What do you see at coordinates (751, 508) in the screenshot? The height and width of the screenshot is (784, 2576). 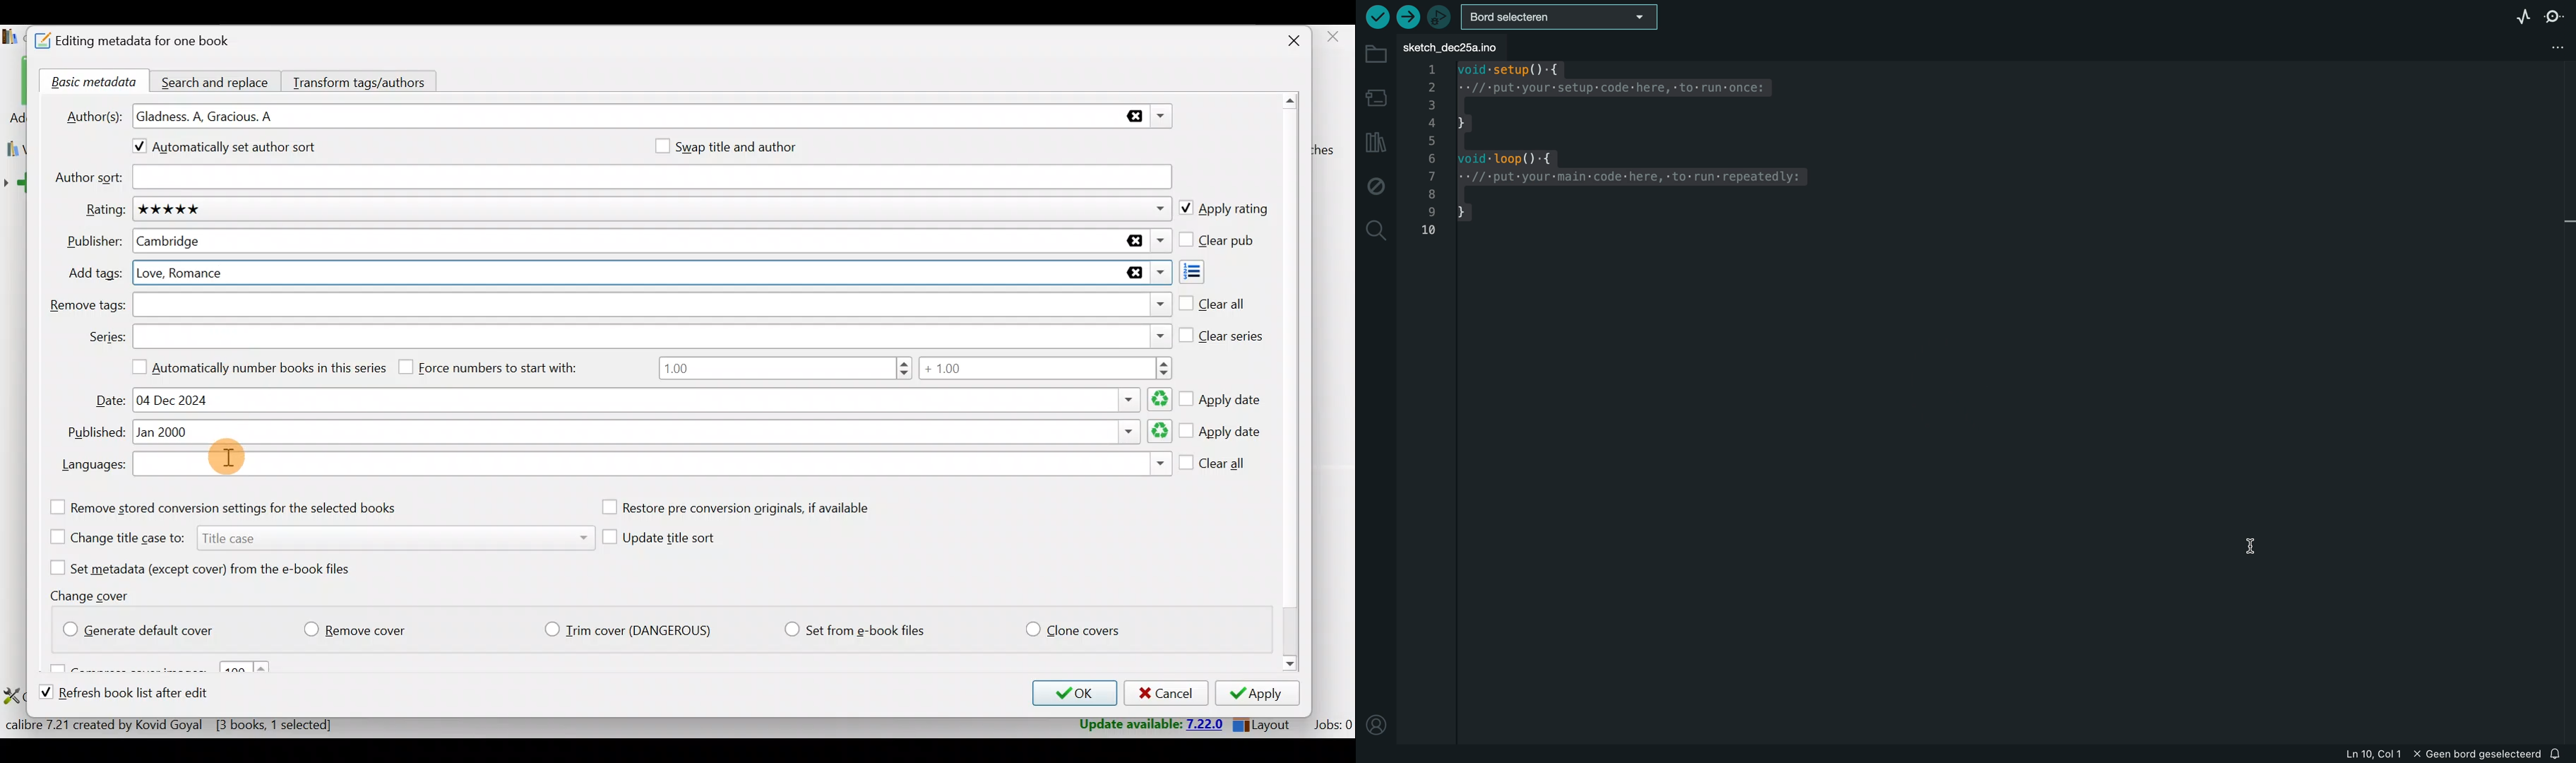 I see `Restore pre conversion originals, if available` at bounding box center [751, 508].